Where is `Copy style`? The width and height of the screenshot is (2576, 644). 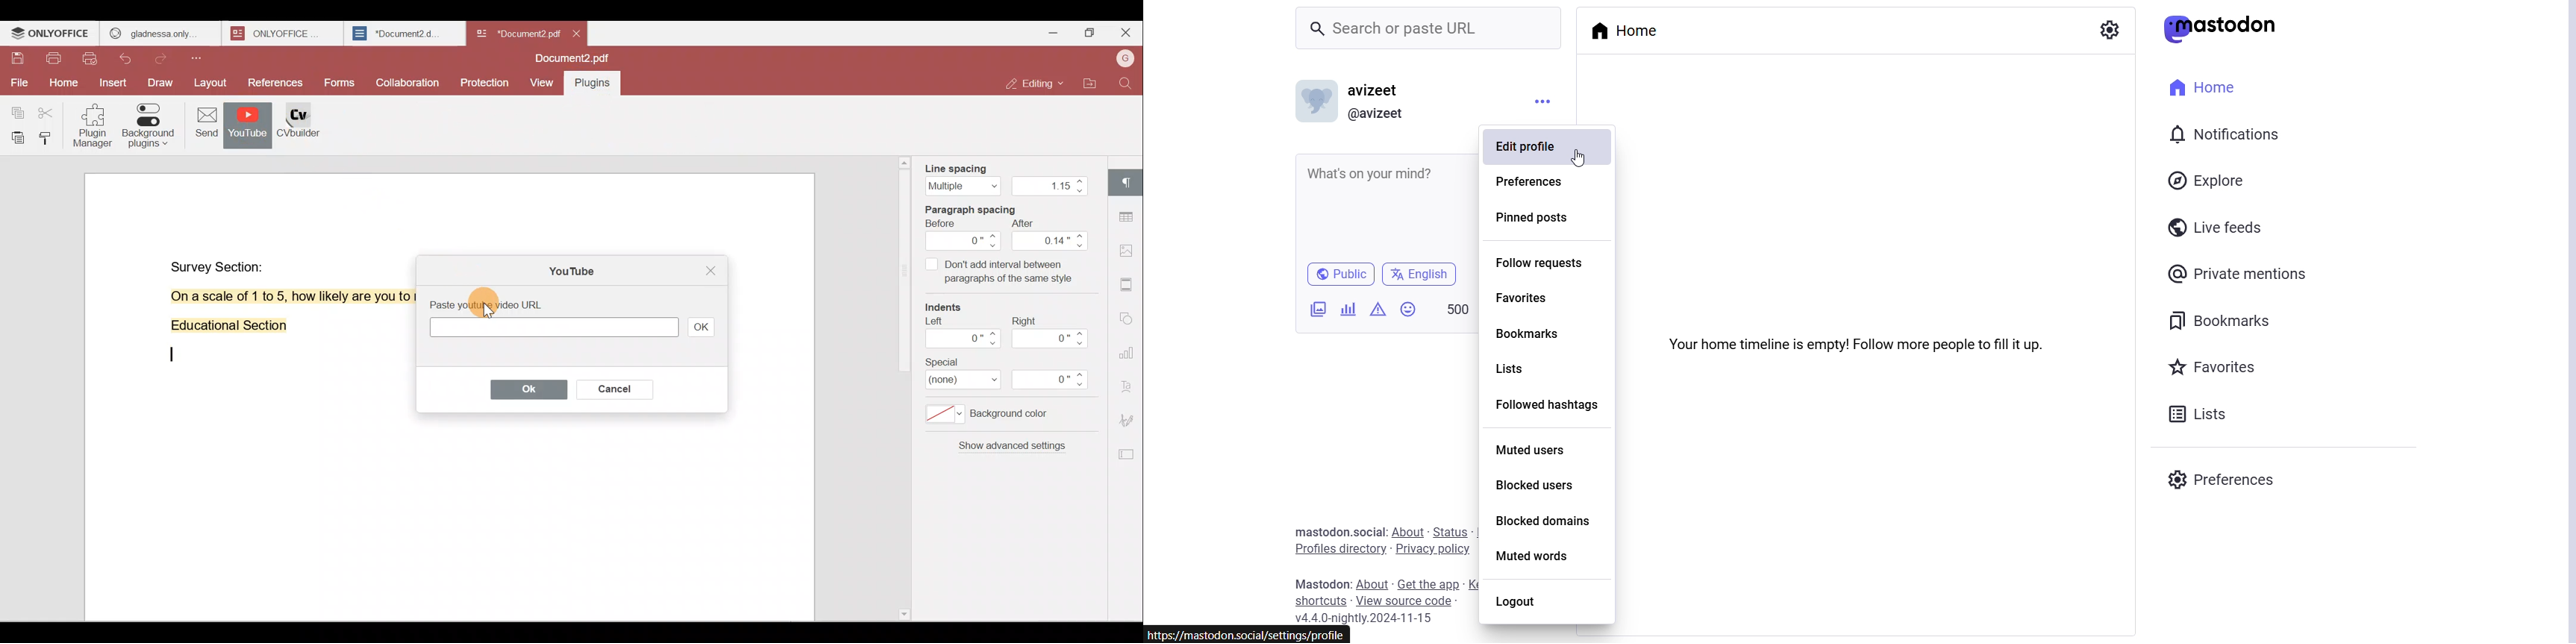 Copy style is located at coordinates (48, 138).